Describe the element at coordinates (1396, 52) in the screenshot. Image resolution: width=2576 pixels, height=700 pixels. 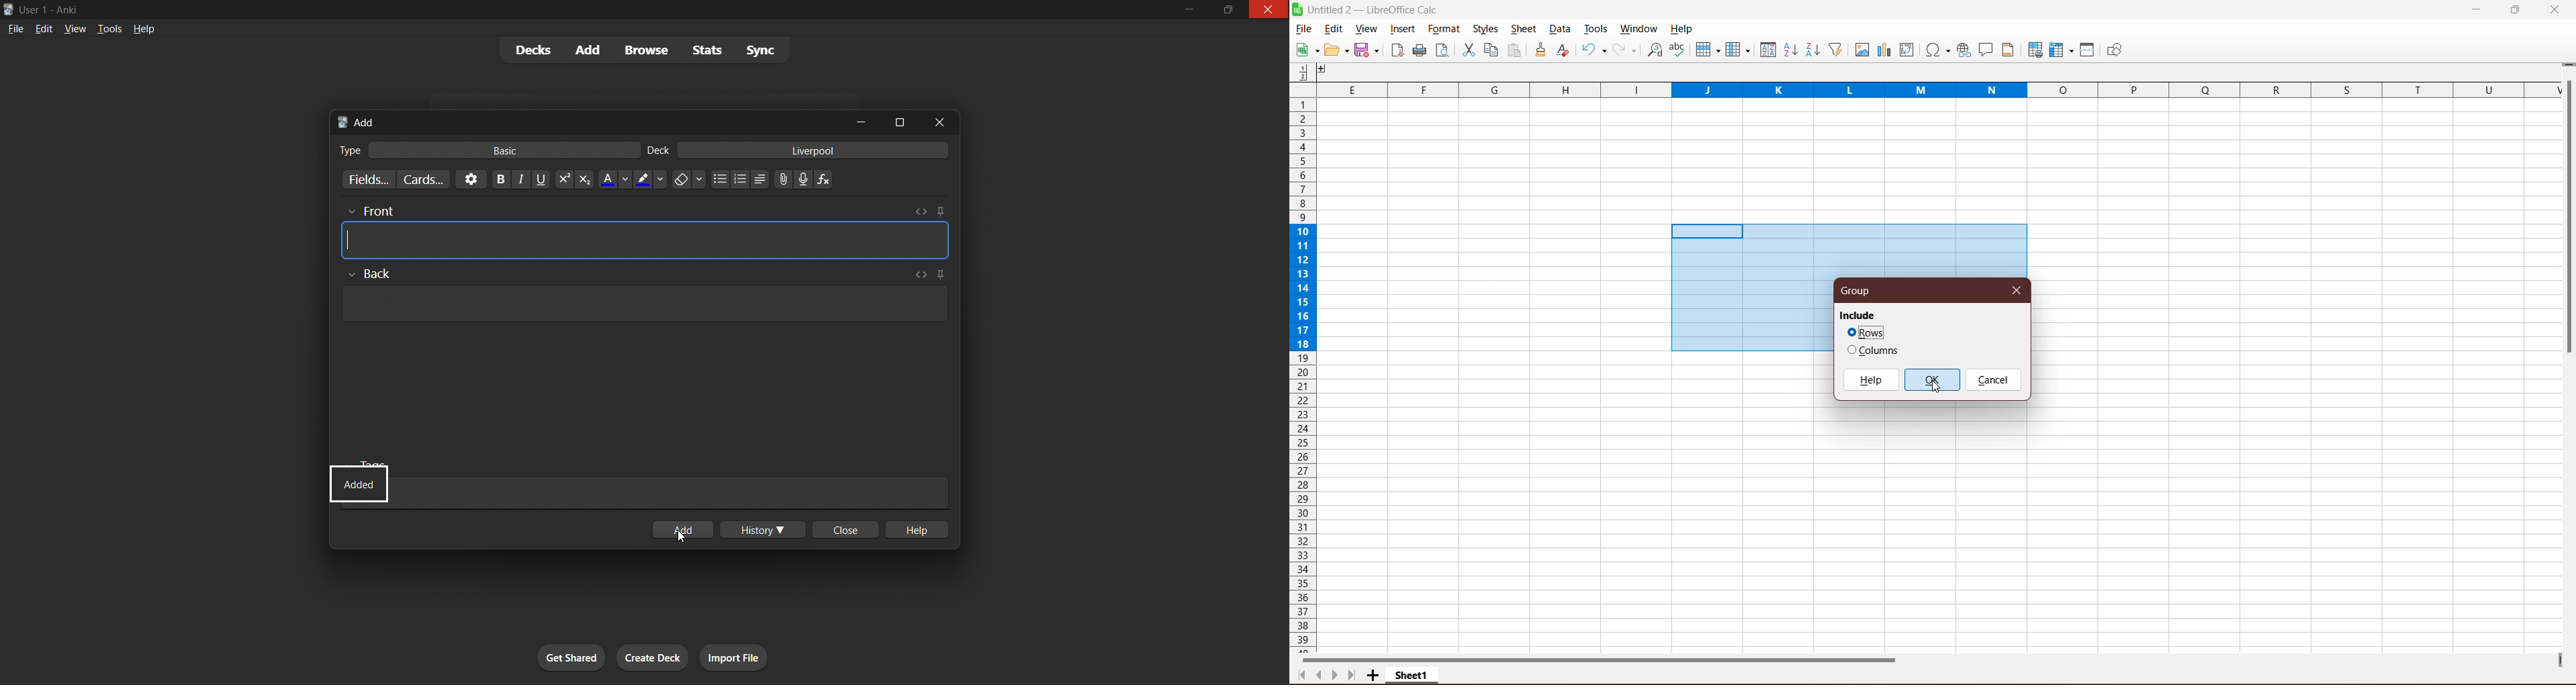
I see `Export directly as PDF` at that location.